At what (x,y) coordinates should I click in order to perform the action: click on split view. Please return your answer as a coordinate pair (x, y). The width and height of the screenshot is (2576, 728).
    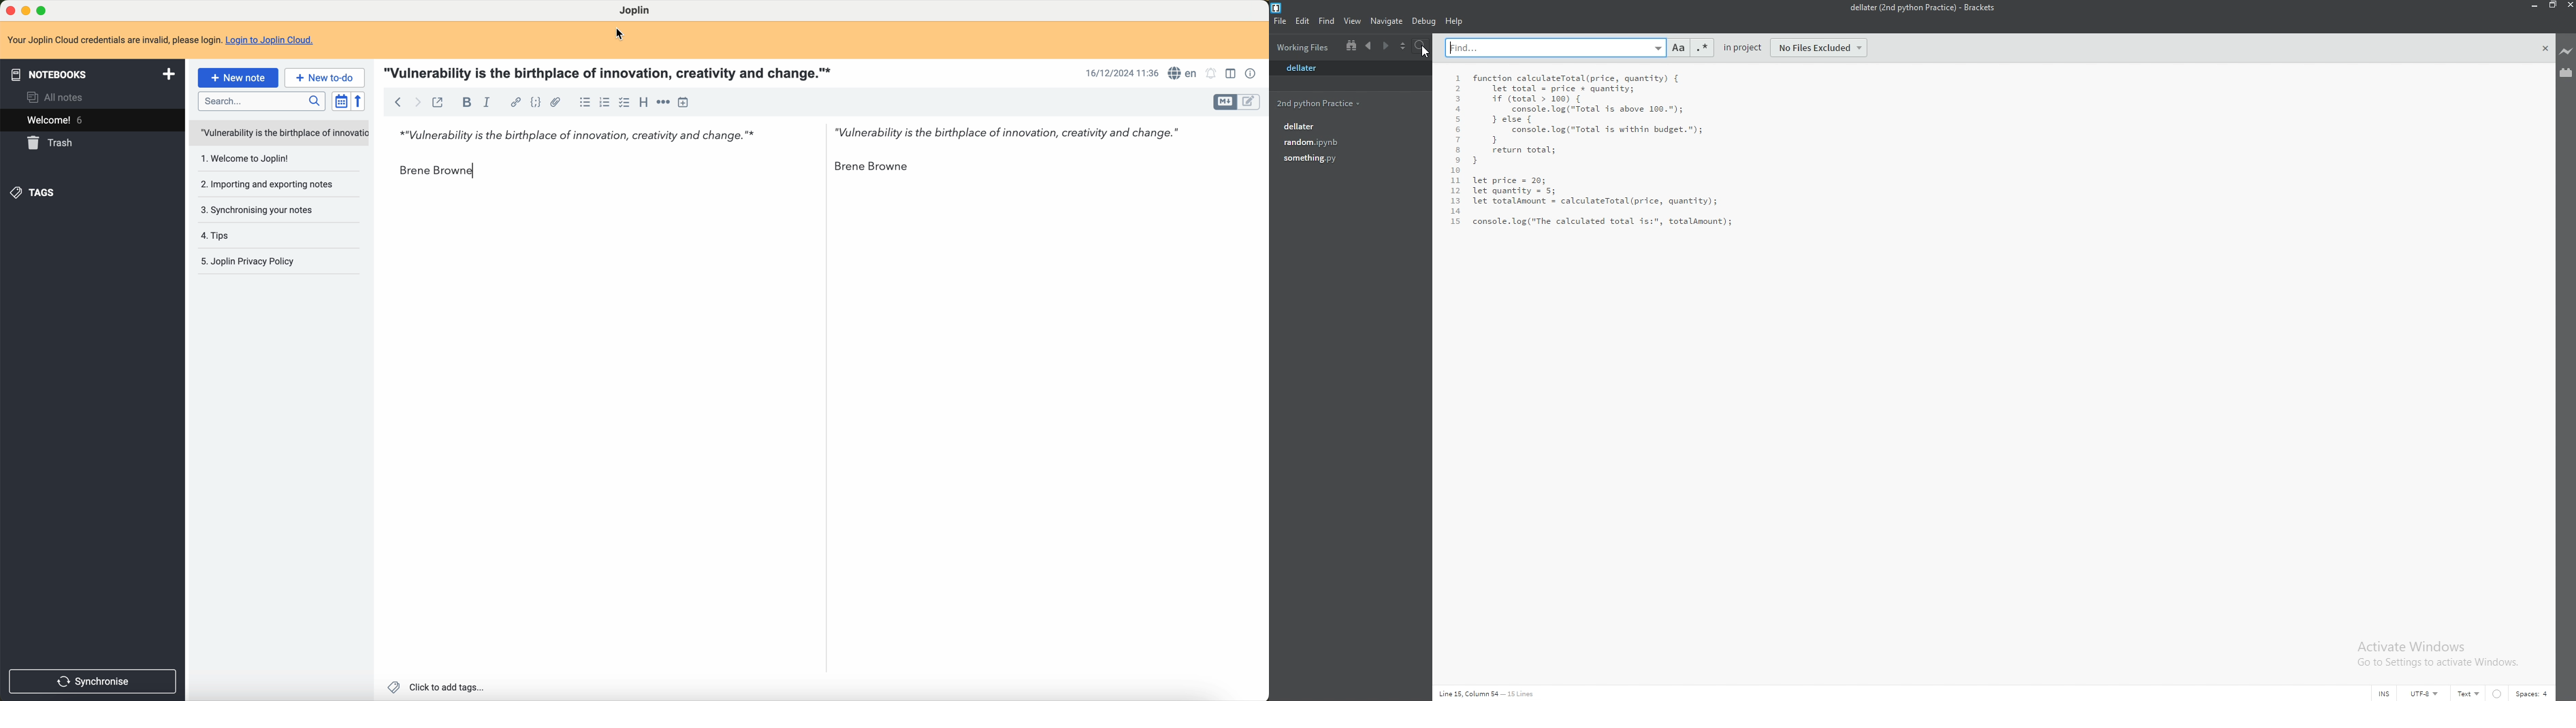
    Looking at the image, I should click on (1351, 46).